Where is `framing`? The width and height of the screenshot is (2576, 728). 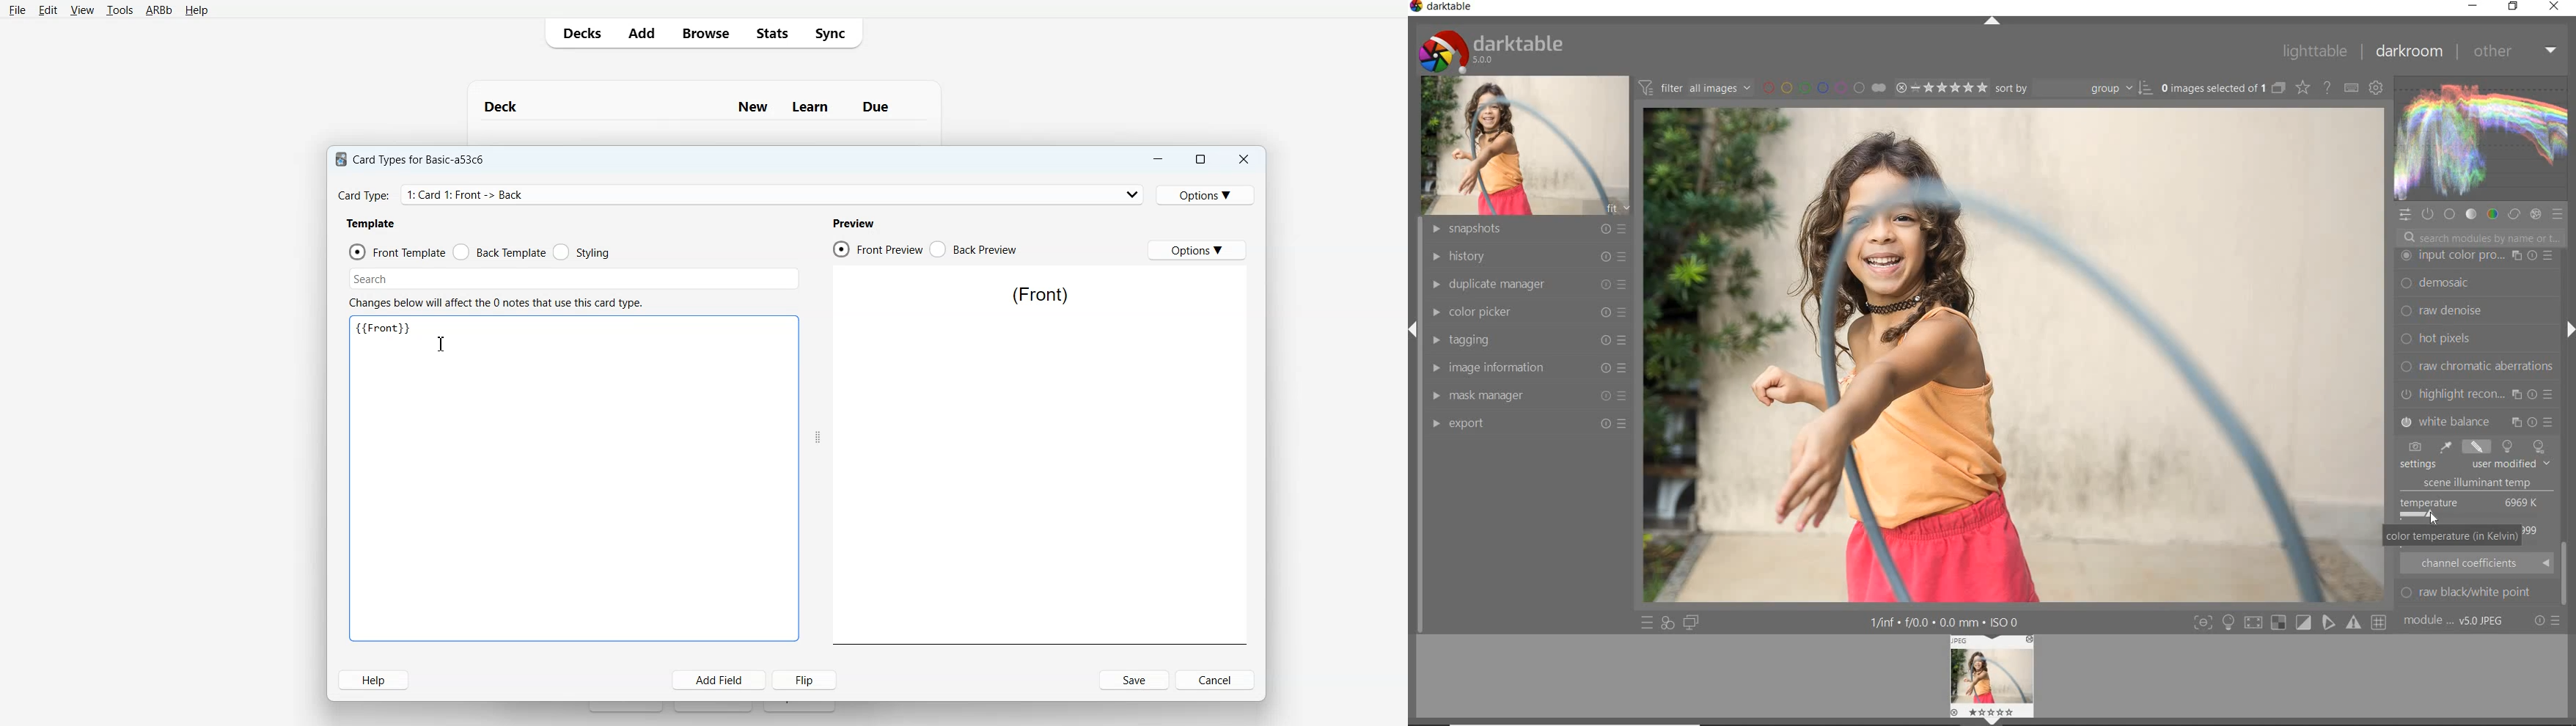
framing is located at coordinates (2476, 284).